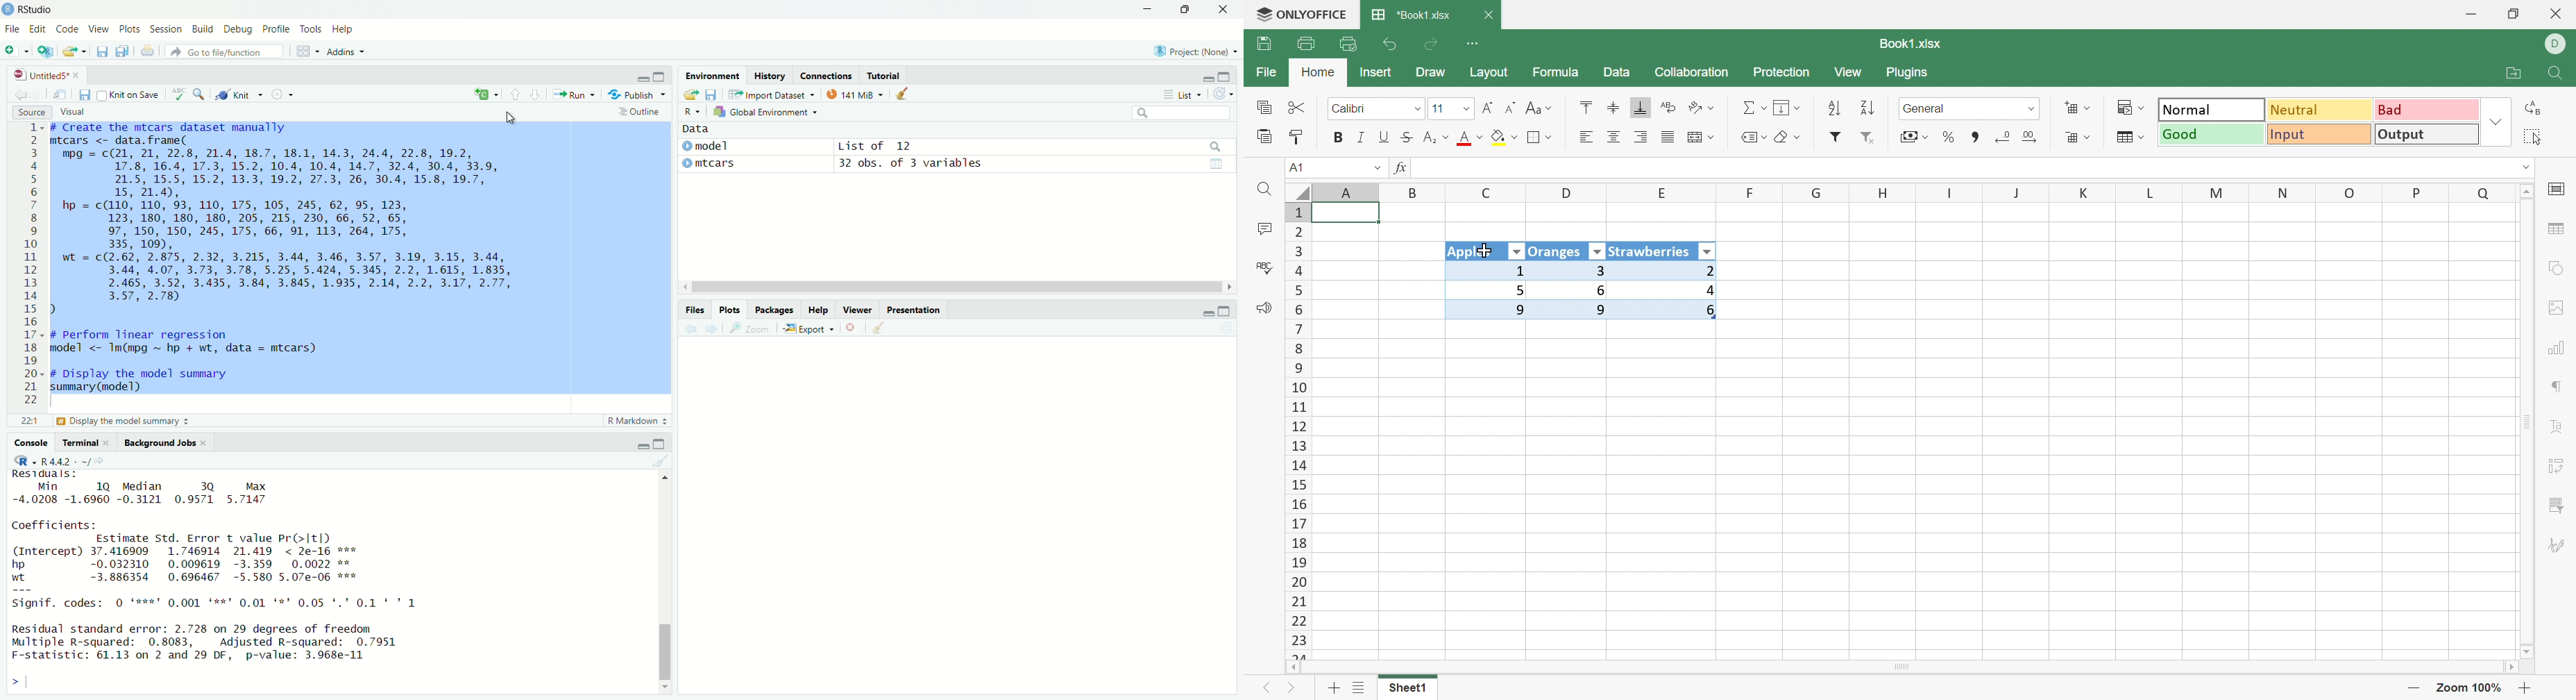 The width and height of the screenshot is (2576, 700). What do you see at coordinates (753, 329) in the screenshot?
I see `Zoom` at bounding box center [753, 329].